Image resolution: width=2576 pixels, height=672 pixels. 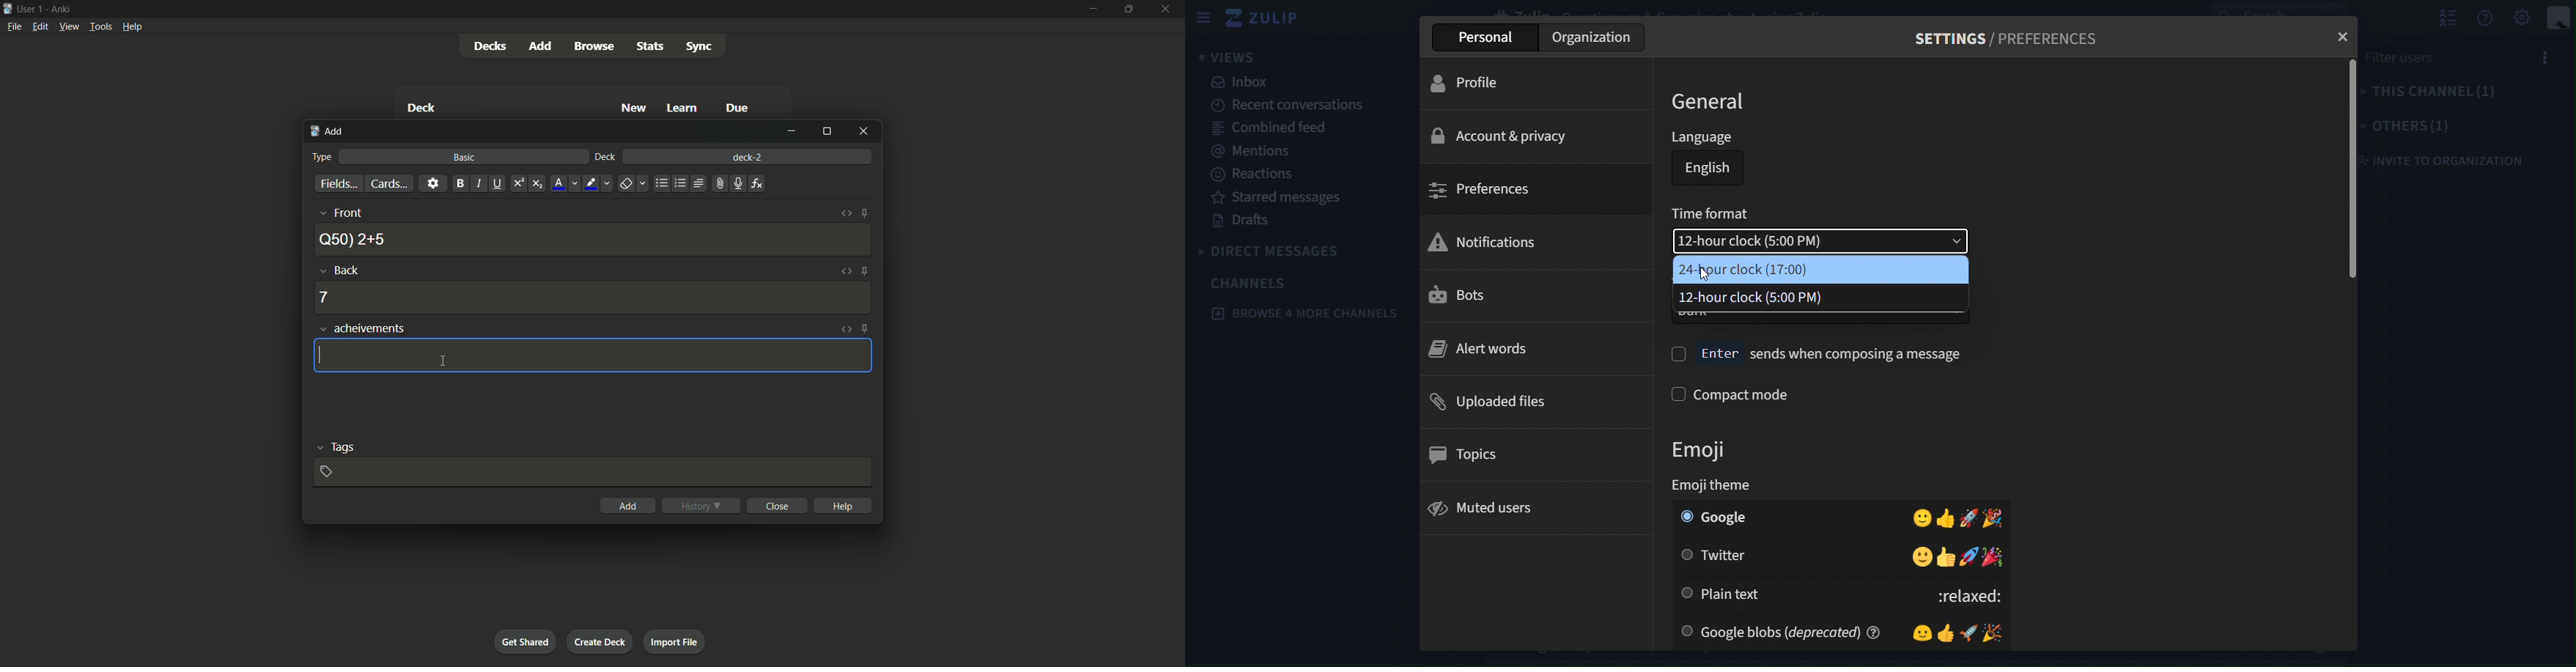 What do you see at coordinates (421, 107) in the screenshot?
I see `Deck` at bounding box center [421, 107].